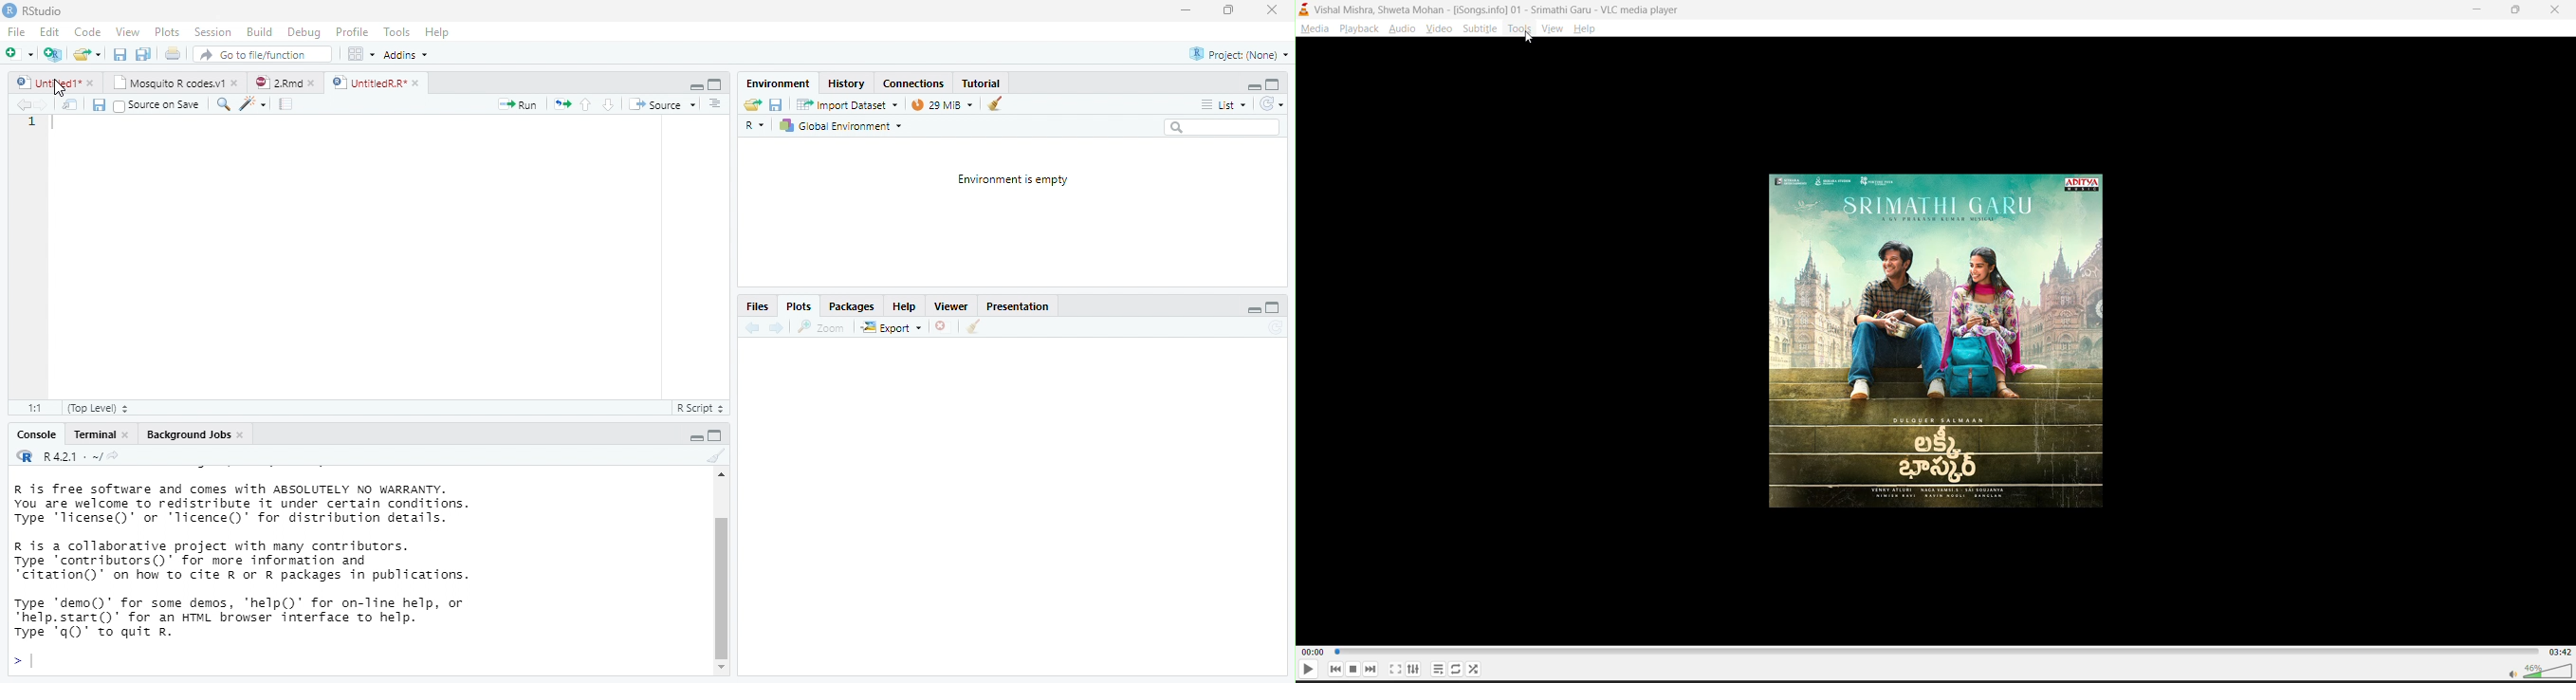 The height and width of the screenshot is (700, 2576). I want to click on close, so click(237, 82).